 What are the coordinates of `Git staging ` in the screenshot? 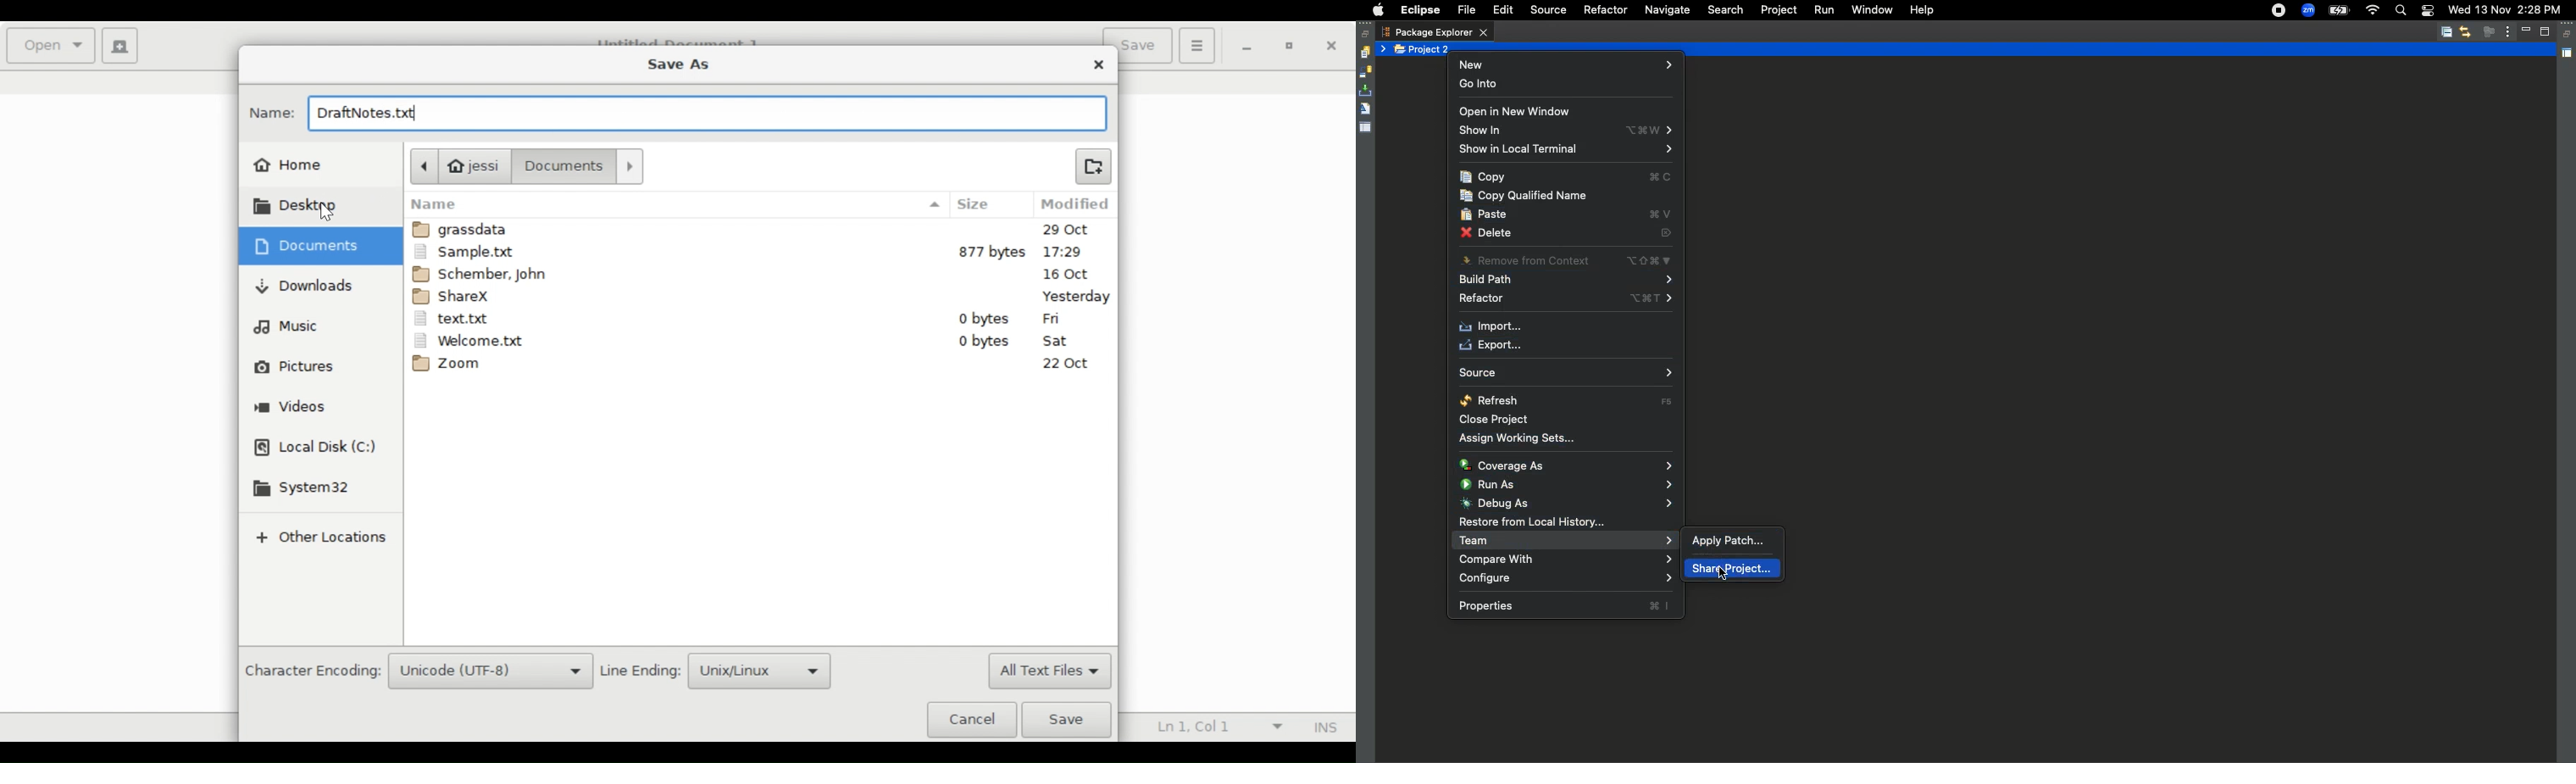 It's located at (1367, 91).